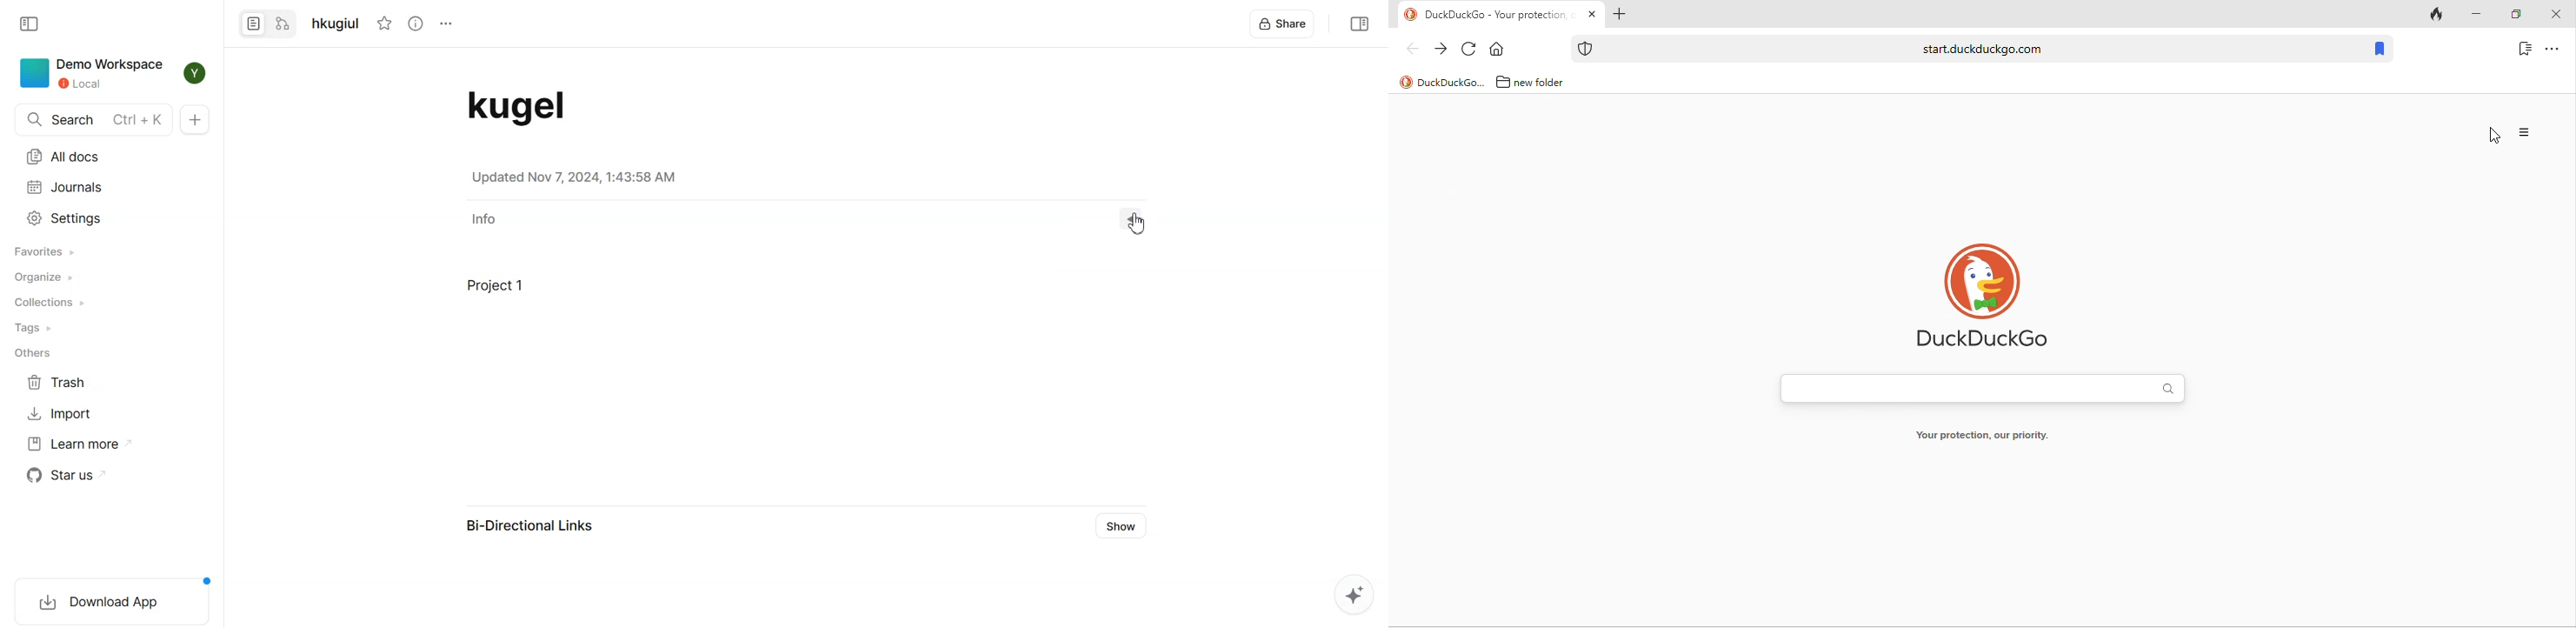 The image size is (2576, 644). I want to click on options, so click(2558, 50).